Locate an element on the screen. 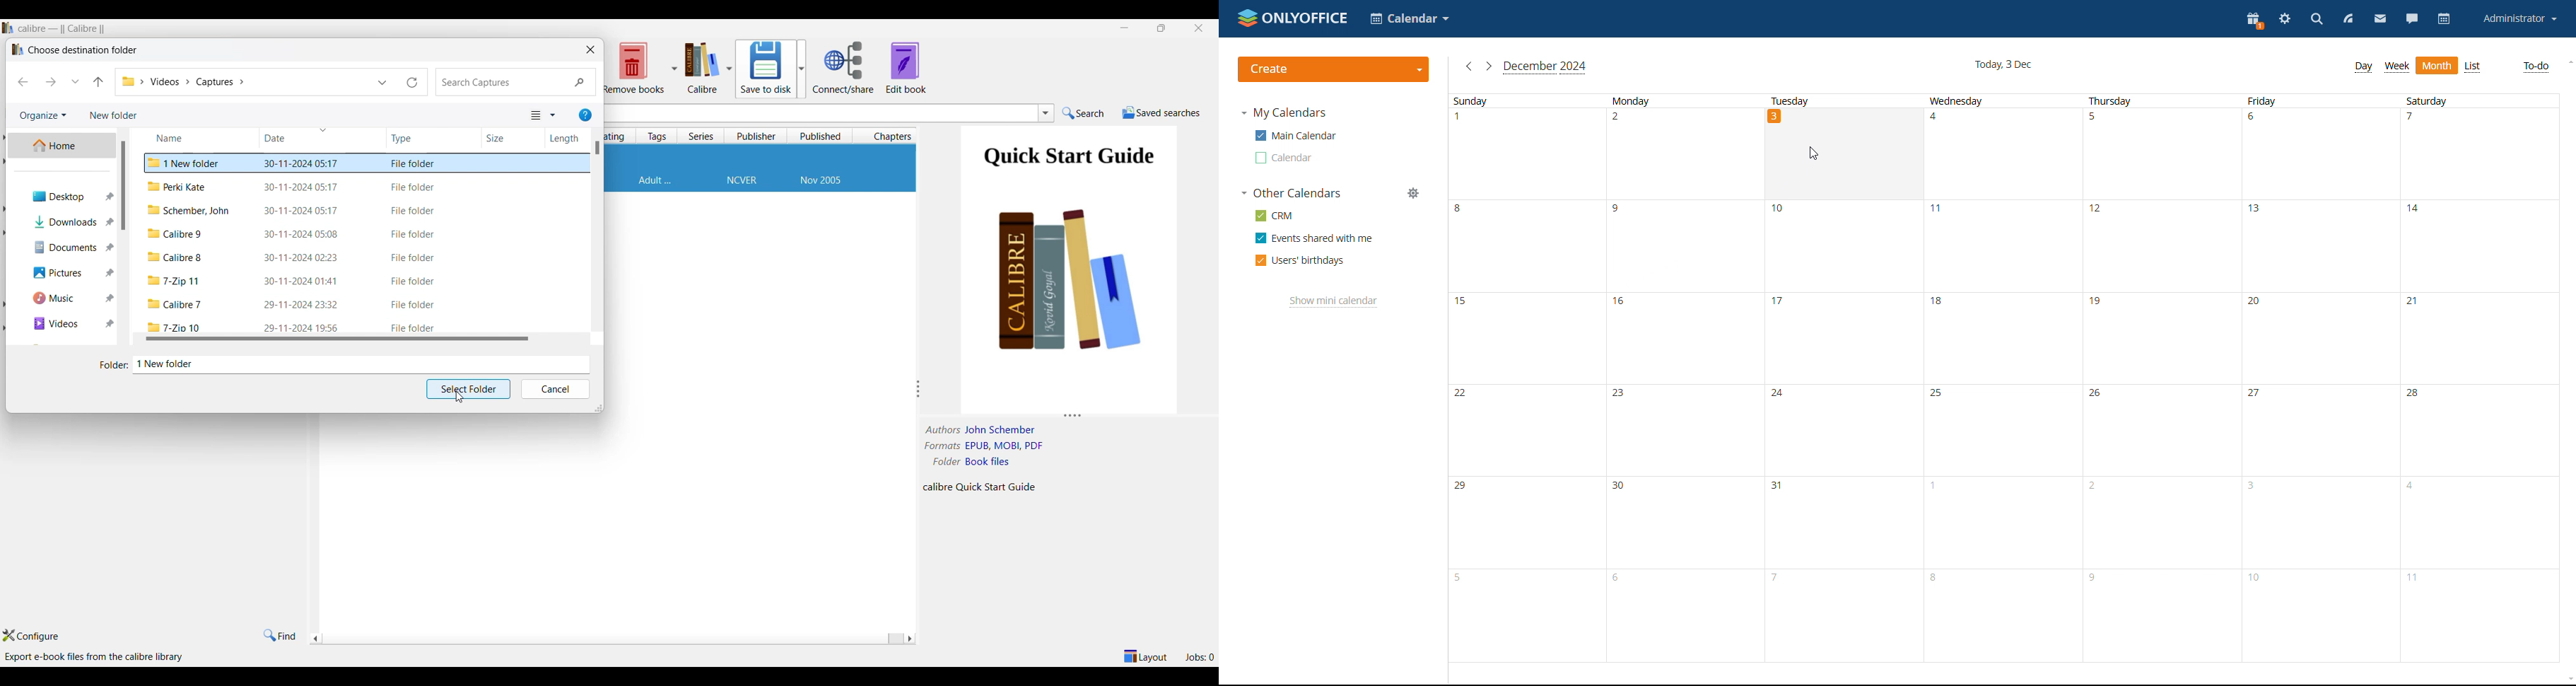 The image size is (2576, 700). file folder is located at coordinates (413, 306).